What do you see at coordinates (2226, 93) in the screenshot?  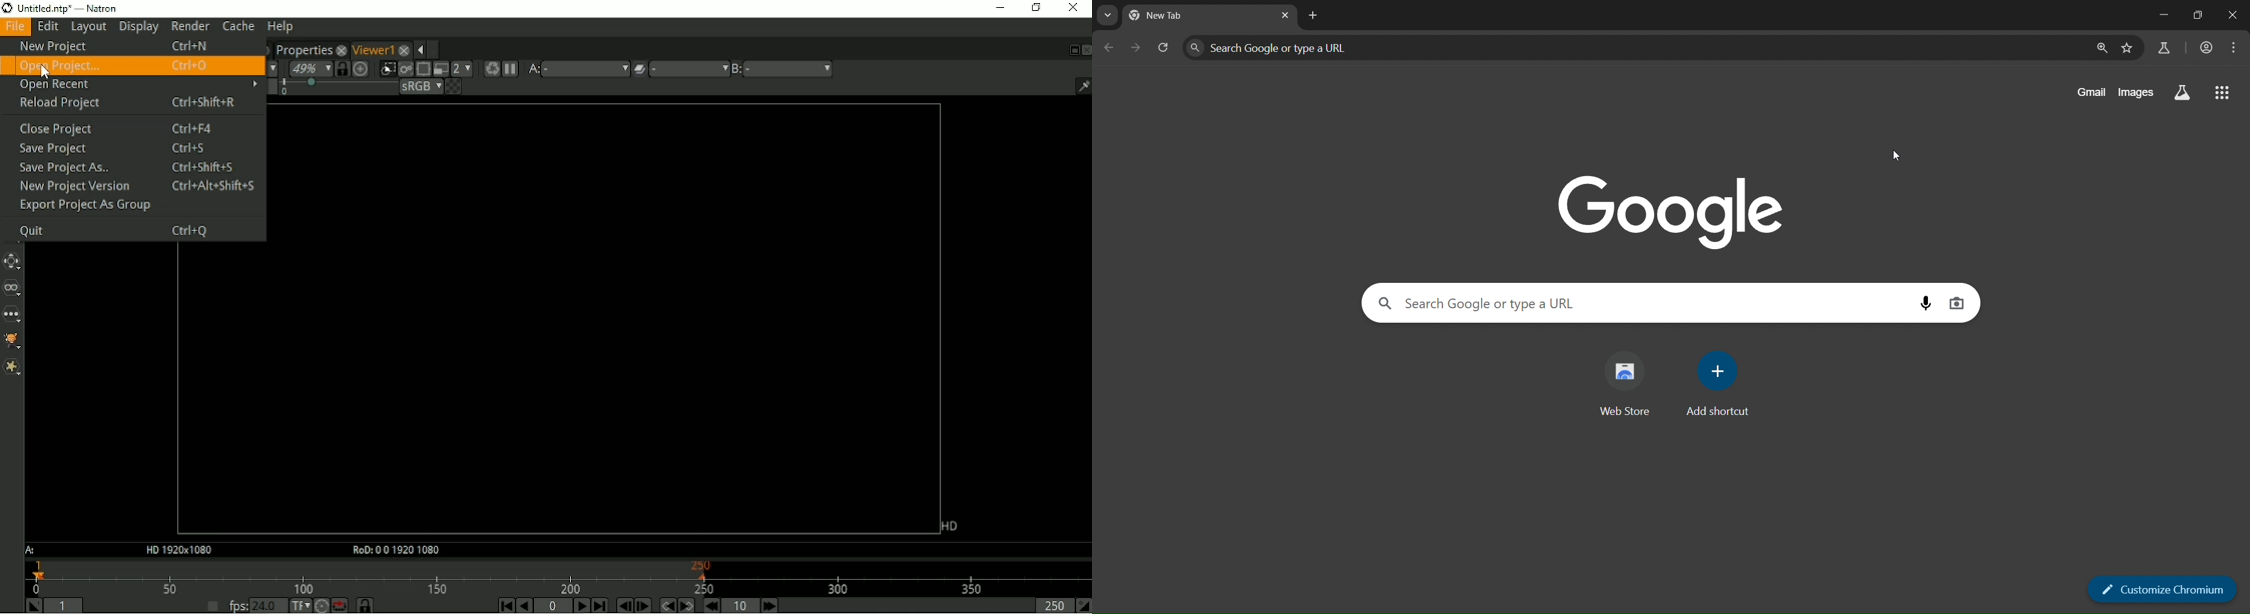 I see `google apps` at bounding box center [2226, 93].